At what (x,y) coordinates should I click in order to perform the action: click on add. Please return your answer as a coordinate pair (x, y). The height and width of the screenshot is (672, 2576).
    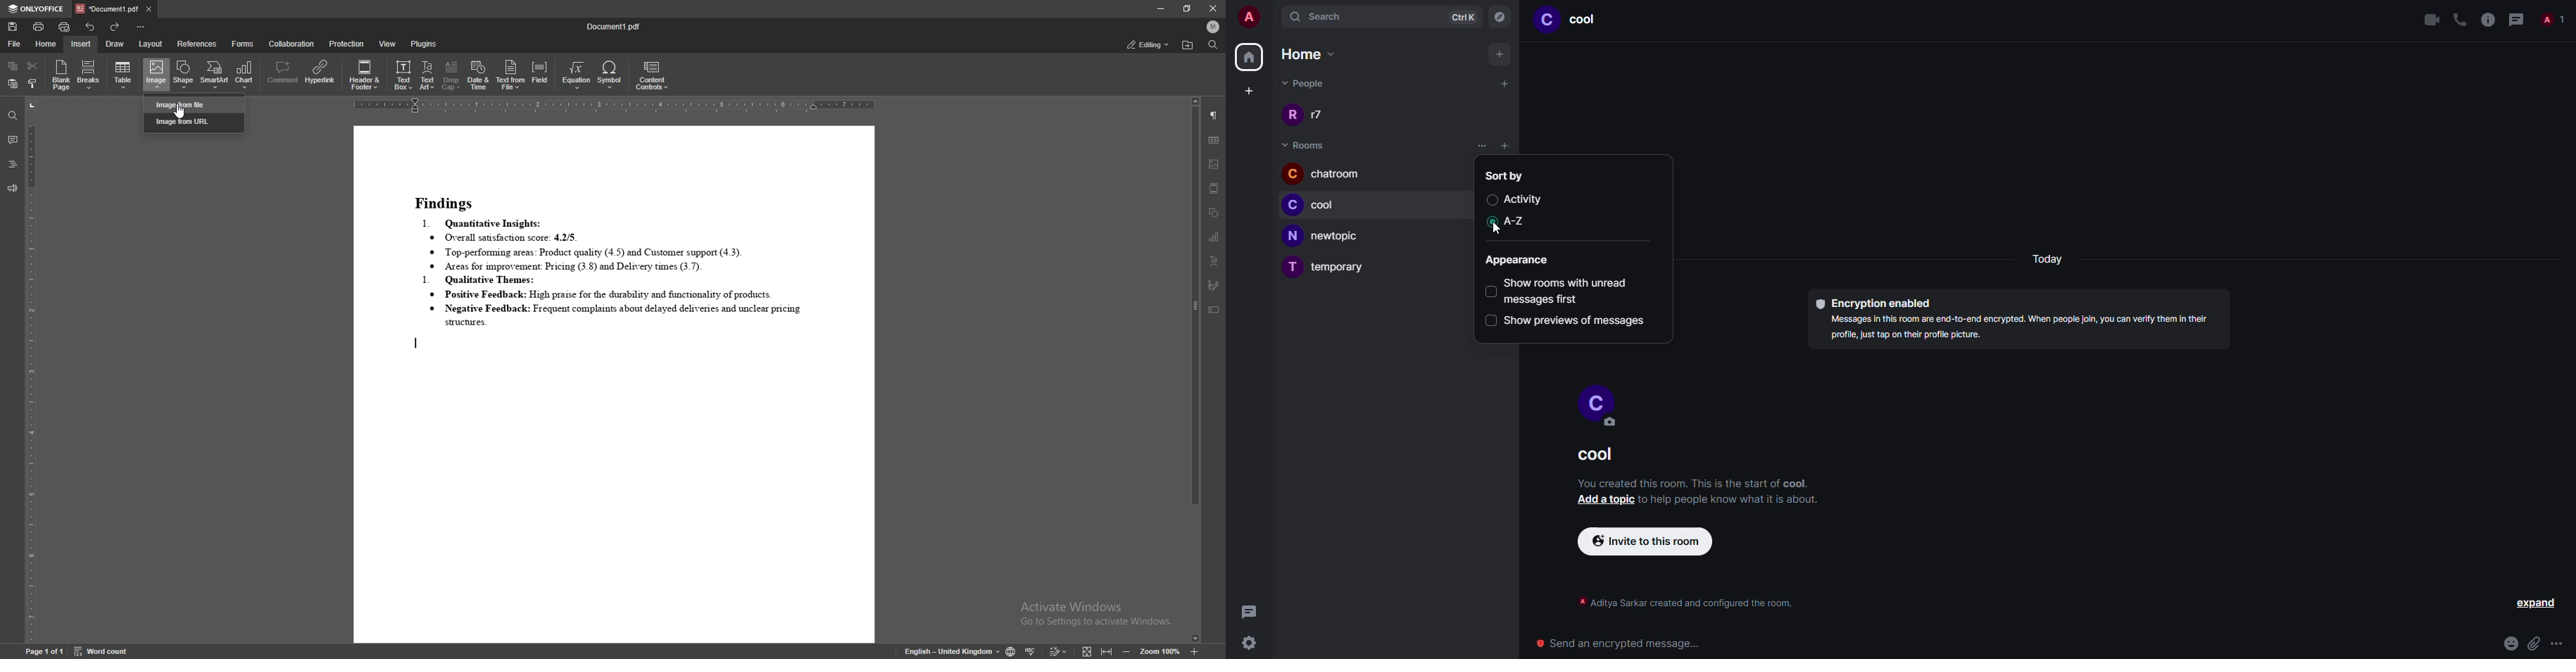
    Looking at the image, I should click on (1500, 54).